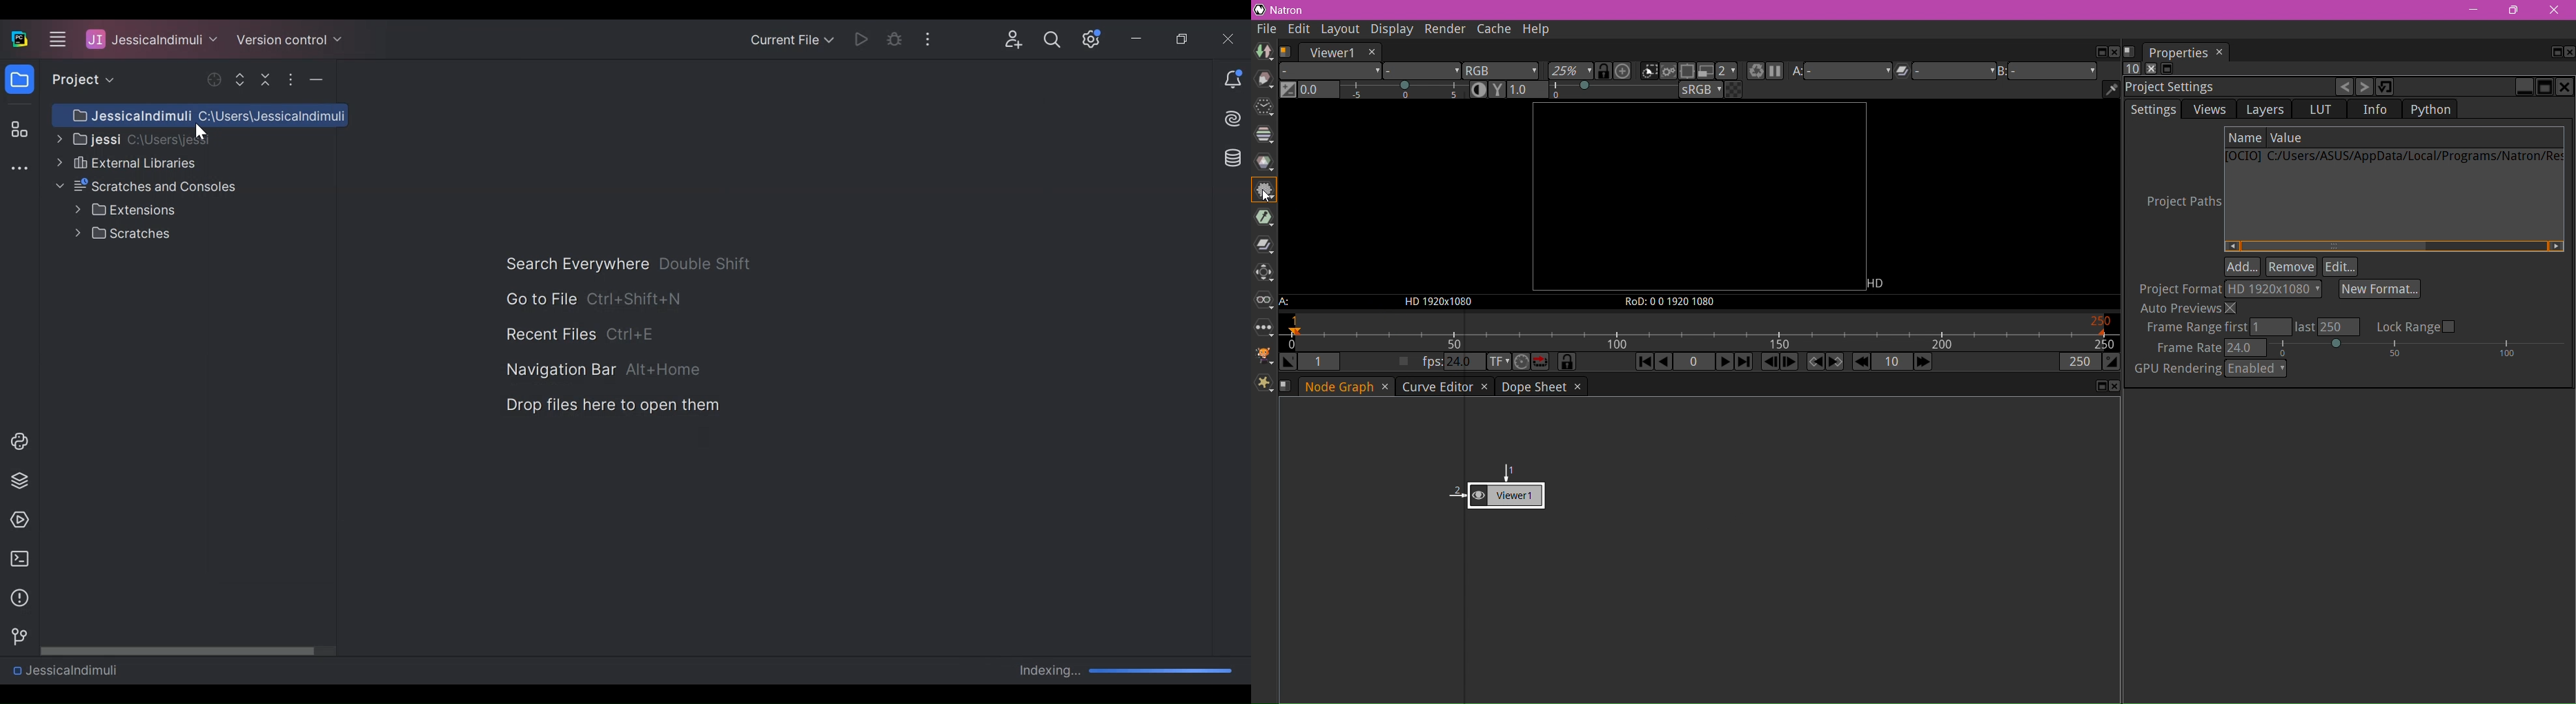  What do you see at coordinates (199, 115) in the screenshot?
I see `Project Path` at bounding box center [199, 115].